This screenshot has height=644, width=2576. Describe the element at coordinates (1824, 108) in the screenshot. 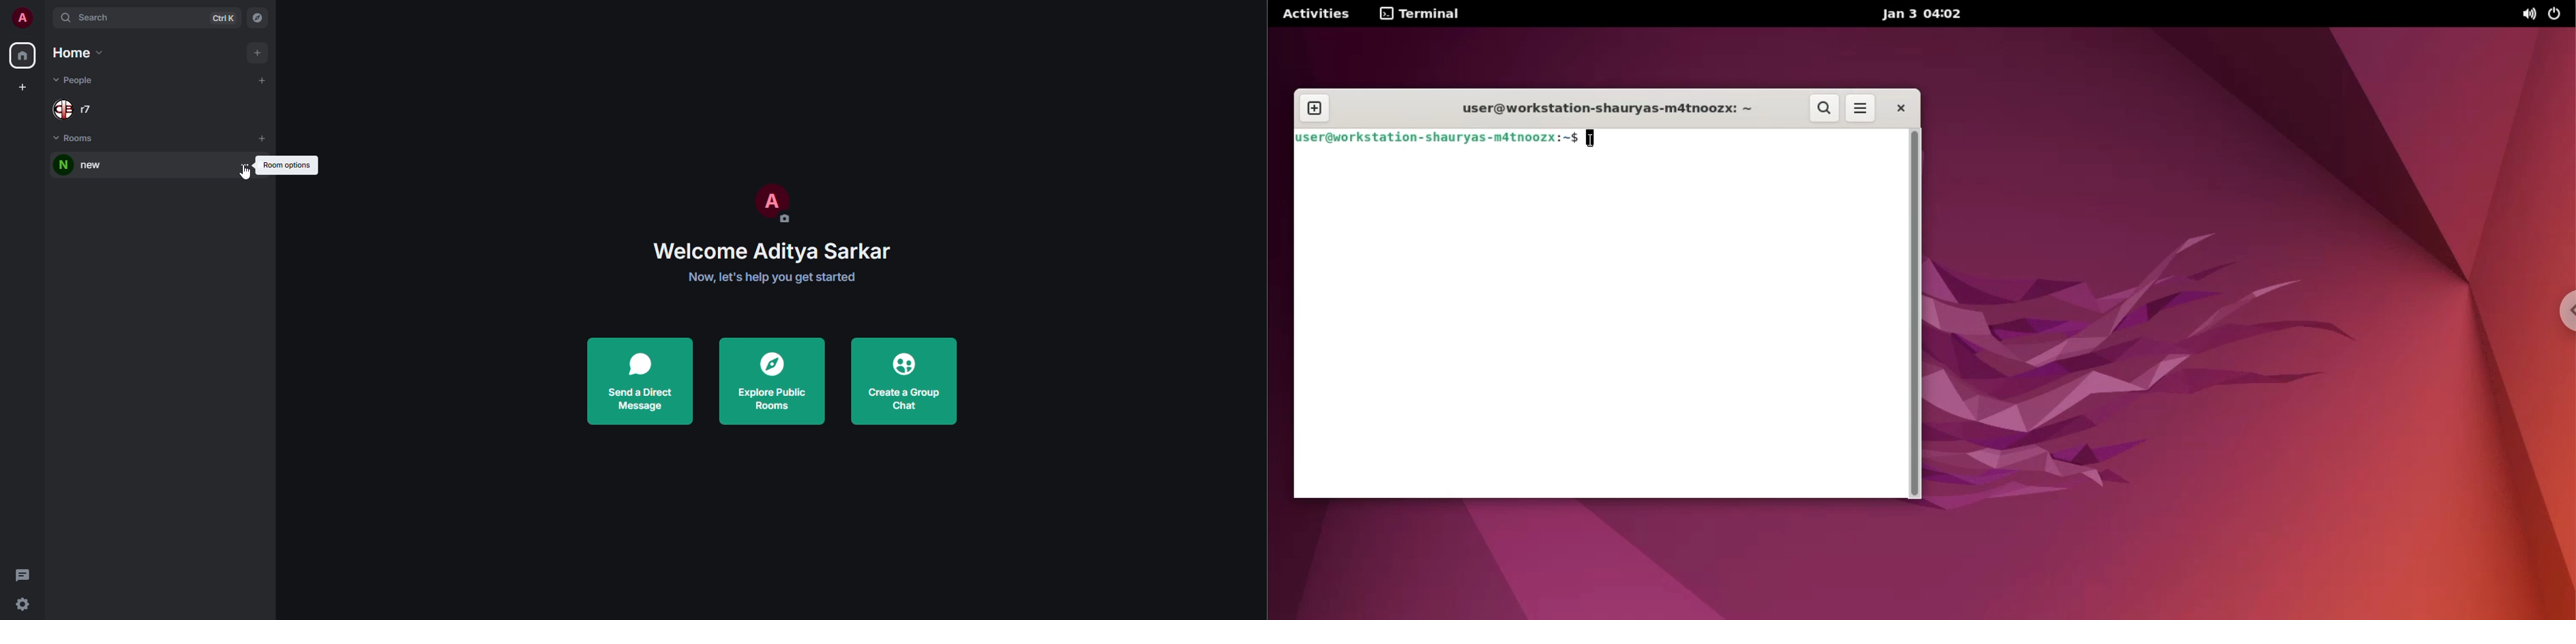

I see `search` at that location.